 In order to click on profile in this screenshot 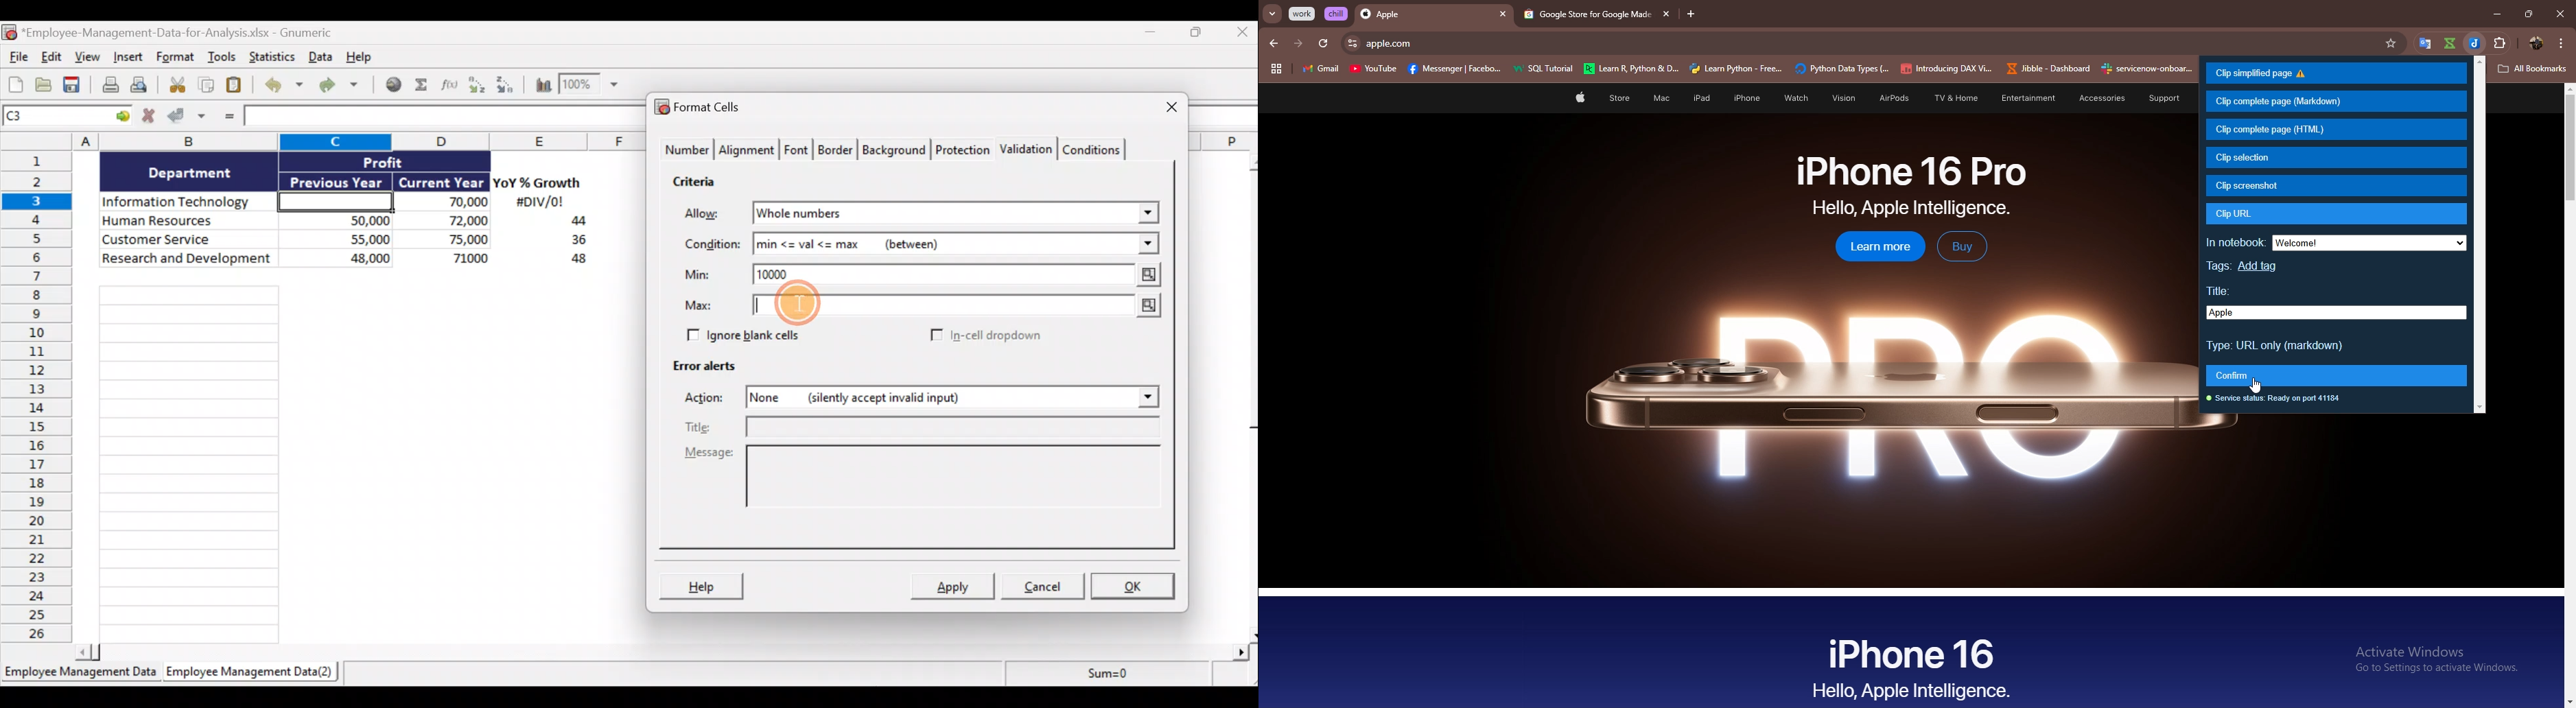, I will do `click(2535, 43)`.